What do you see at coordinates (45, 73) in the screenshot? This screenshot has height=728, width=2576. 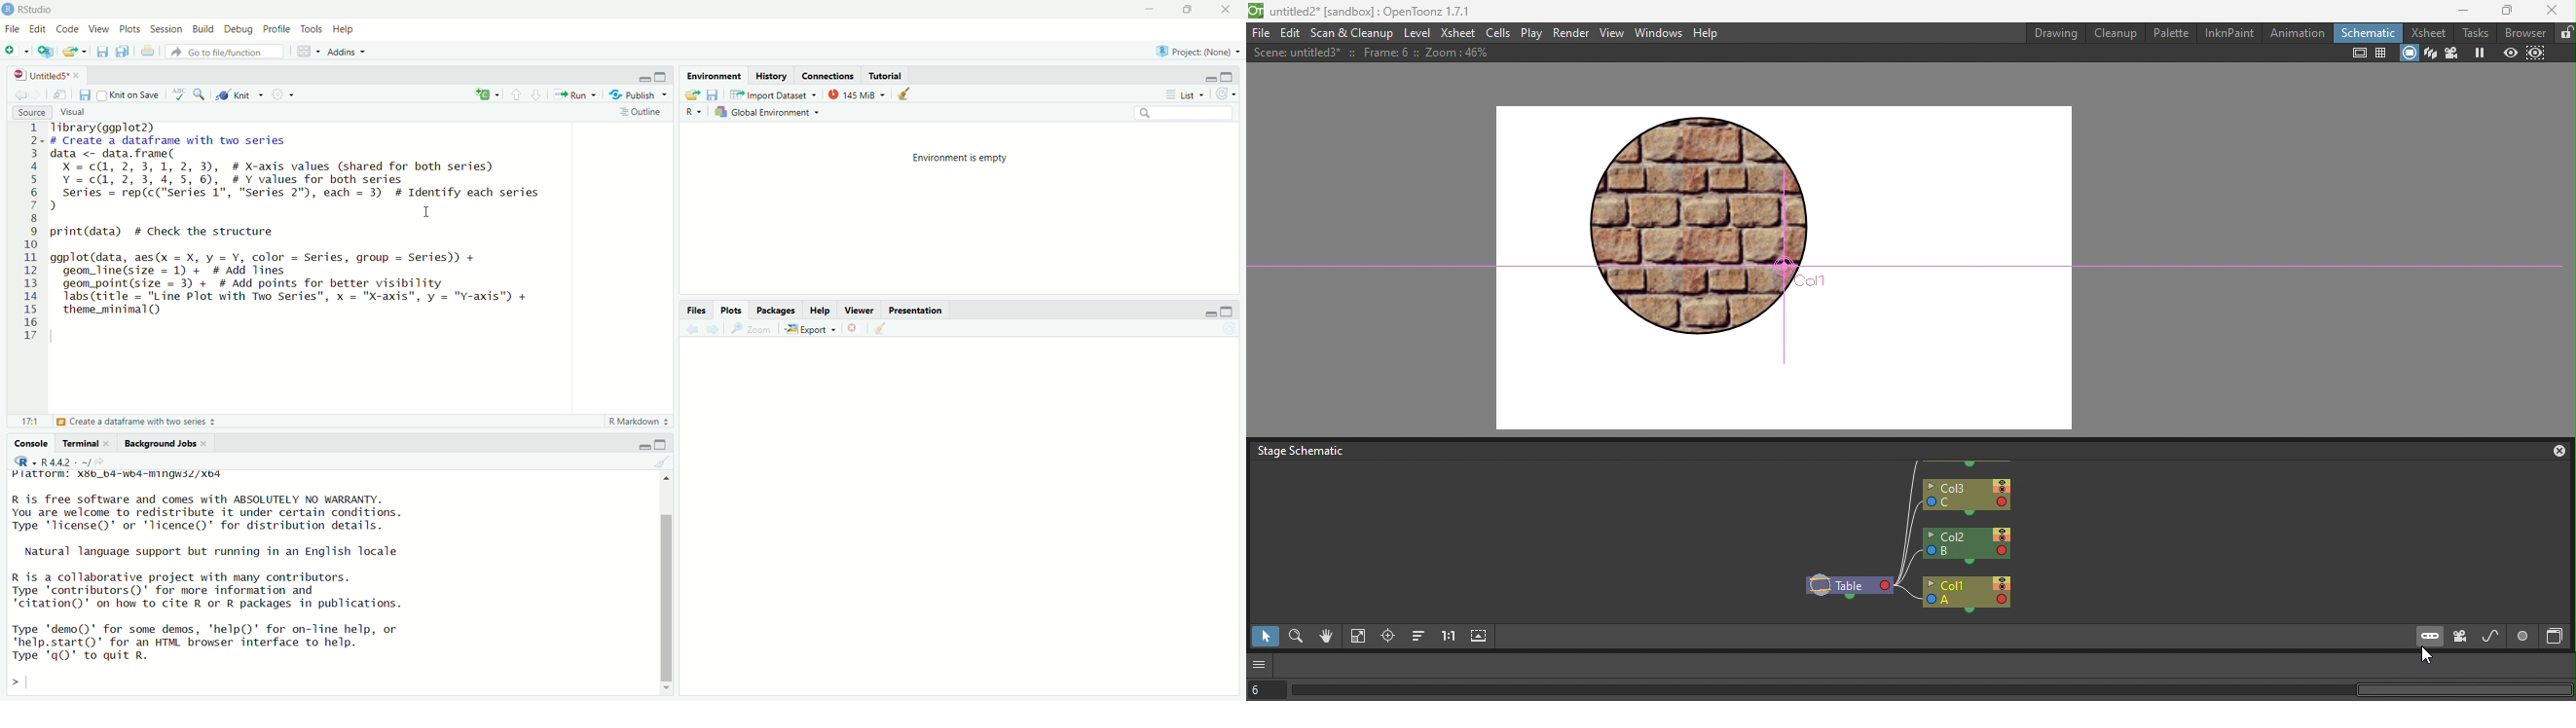 I see `Untitled` at bounding box center [45, 73].